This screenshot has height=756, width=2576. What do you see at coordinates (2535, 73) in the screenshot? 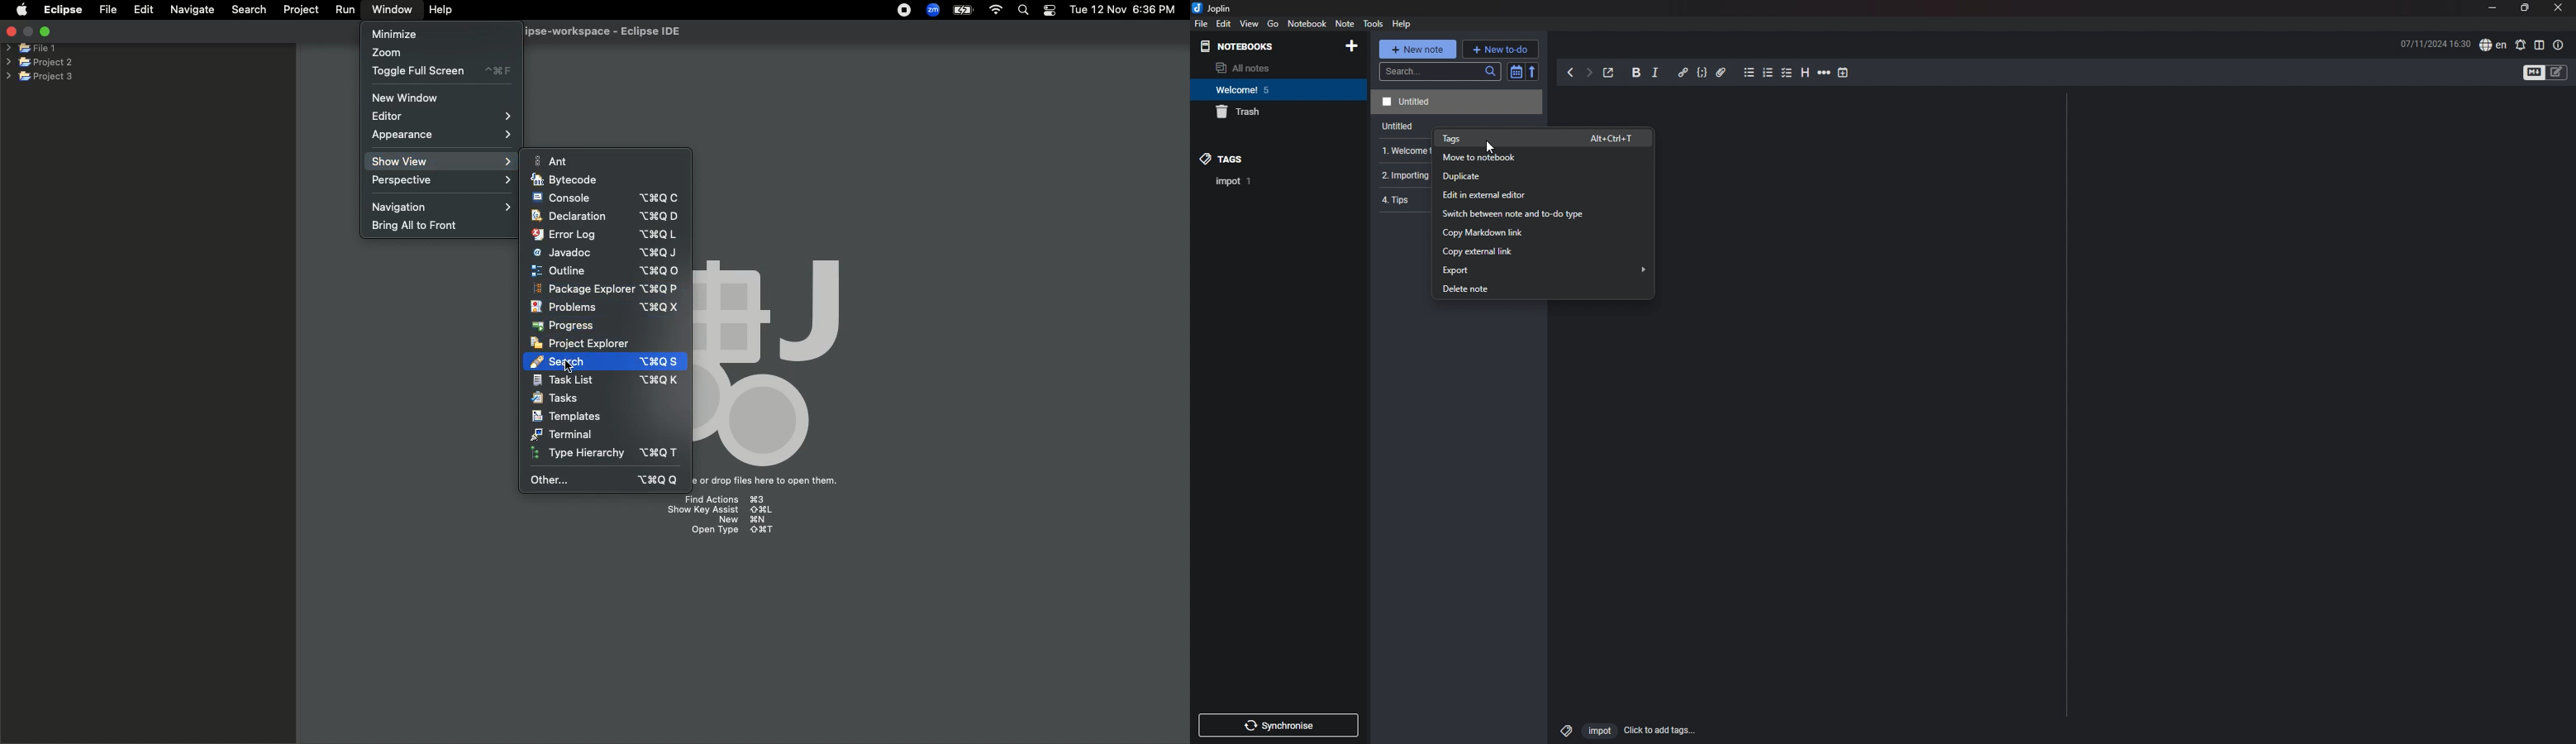
I see `toggle editors` at bounding box center [2535, 73].